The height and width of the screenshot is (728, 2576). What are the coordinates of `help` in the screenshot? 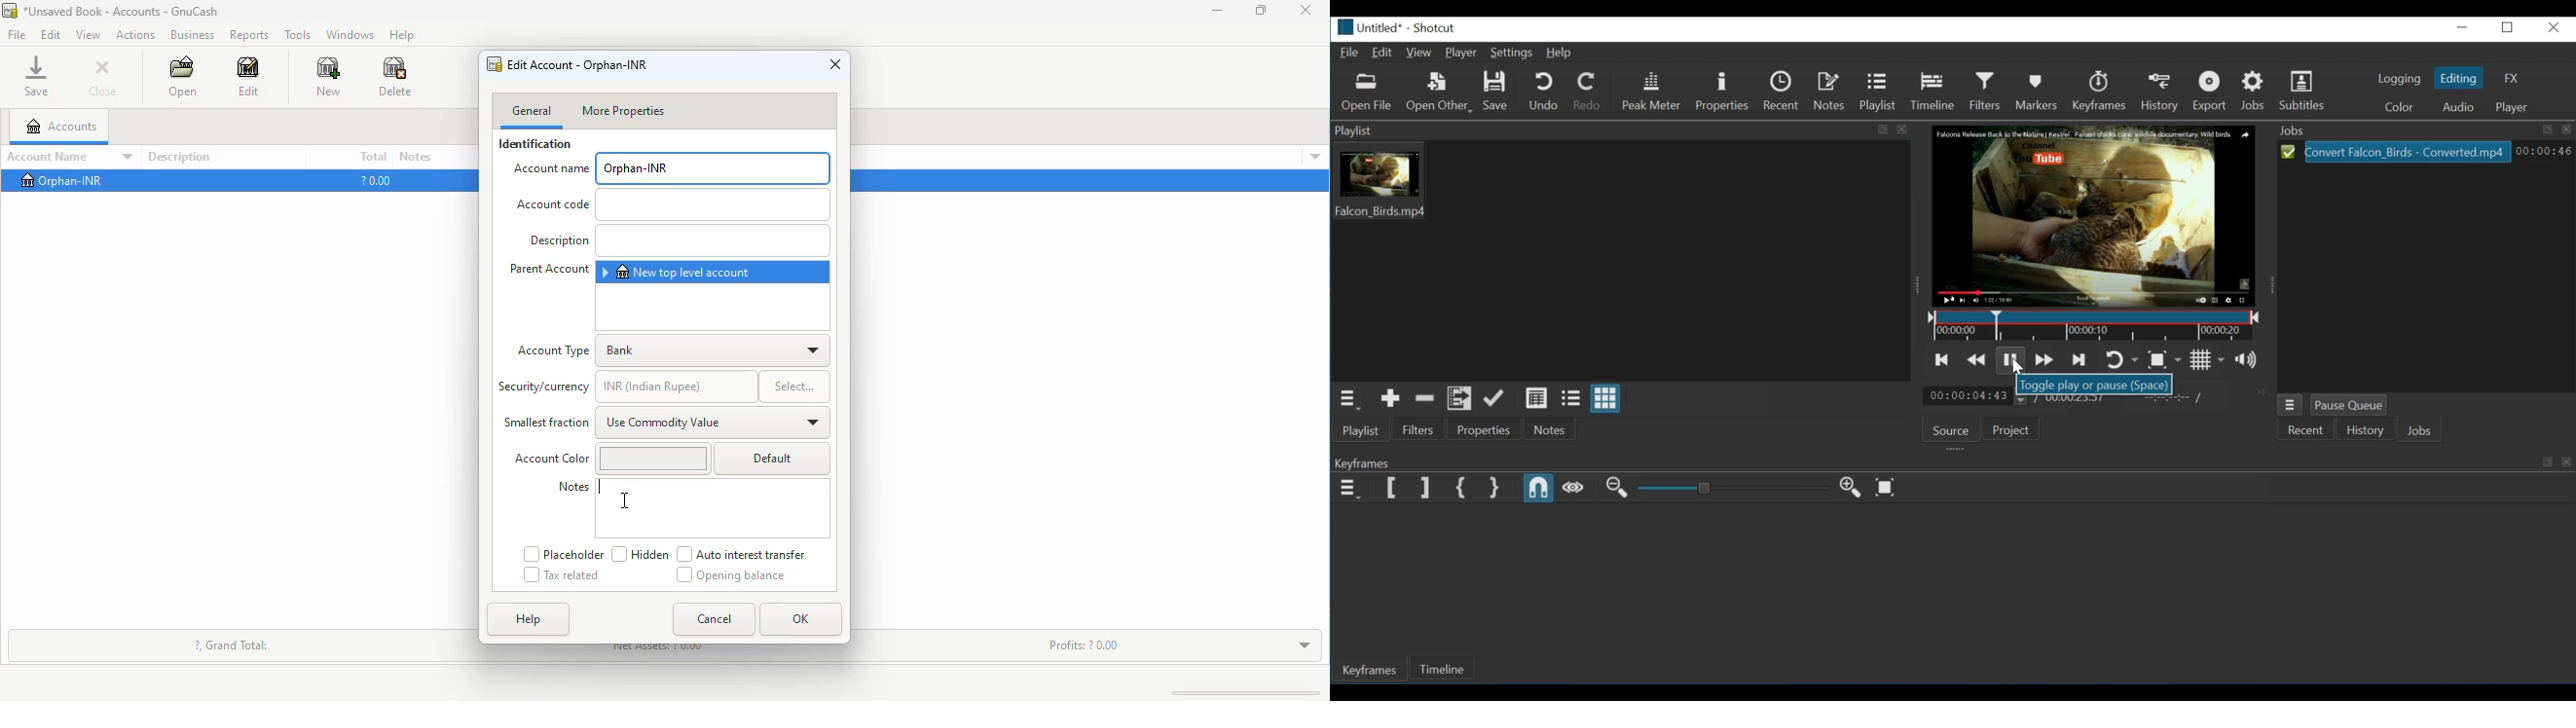 It's located at (528, 619).